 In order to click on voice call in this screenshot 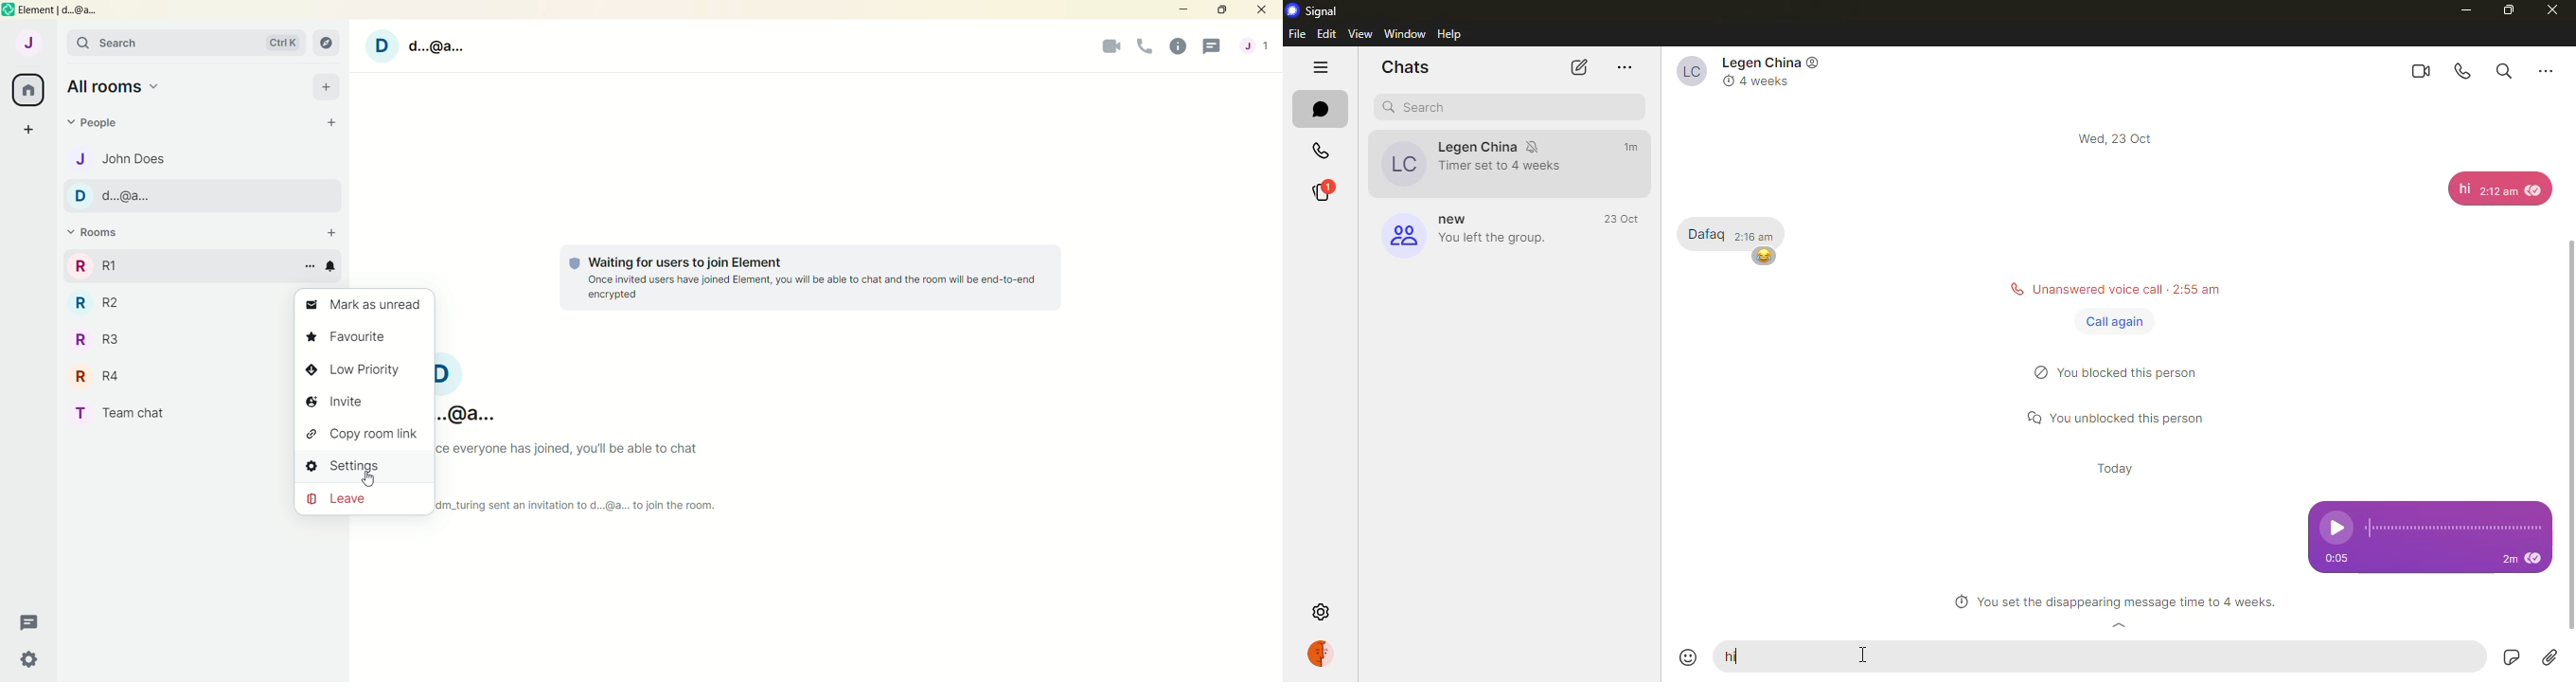, I will do `click(2464, 71)`.